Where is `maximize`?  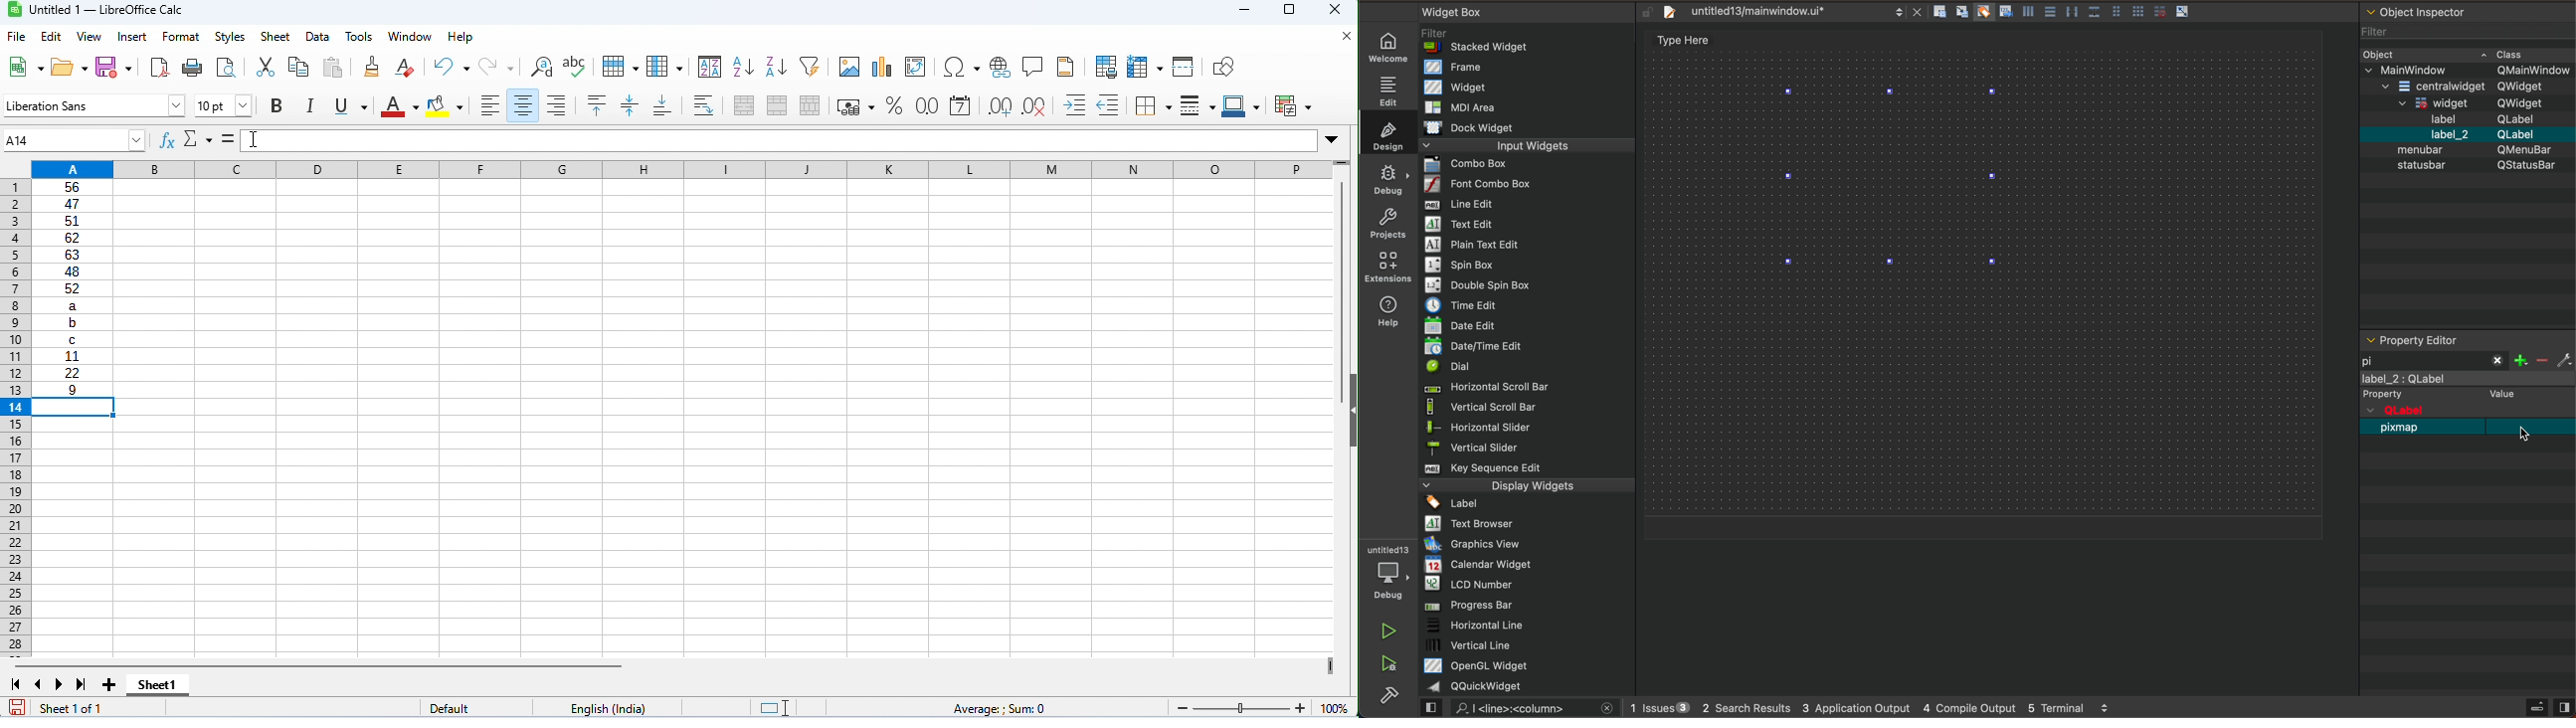 maximize is located at coordinates (1289, 10).